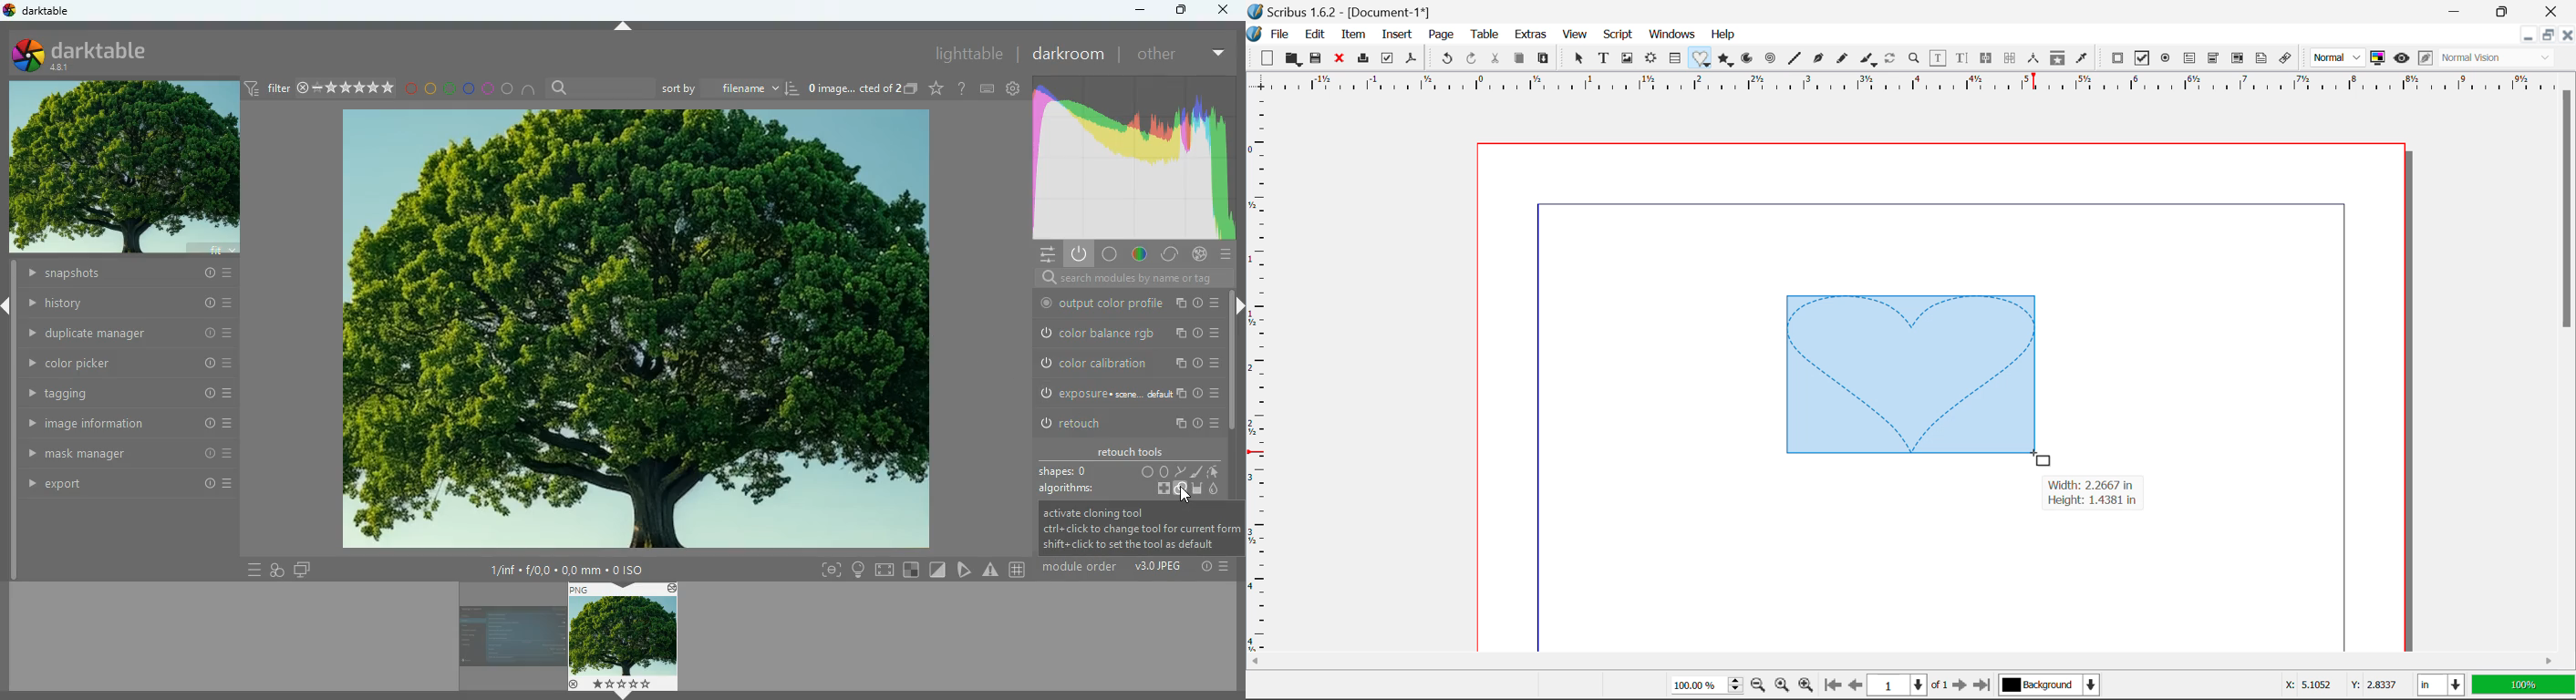 The height and width of the screenshot is (700, 2576). I want to click on View, so click(1576, 36).